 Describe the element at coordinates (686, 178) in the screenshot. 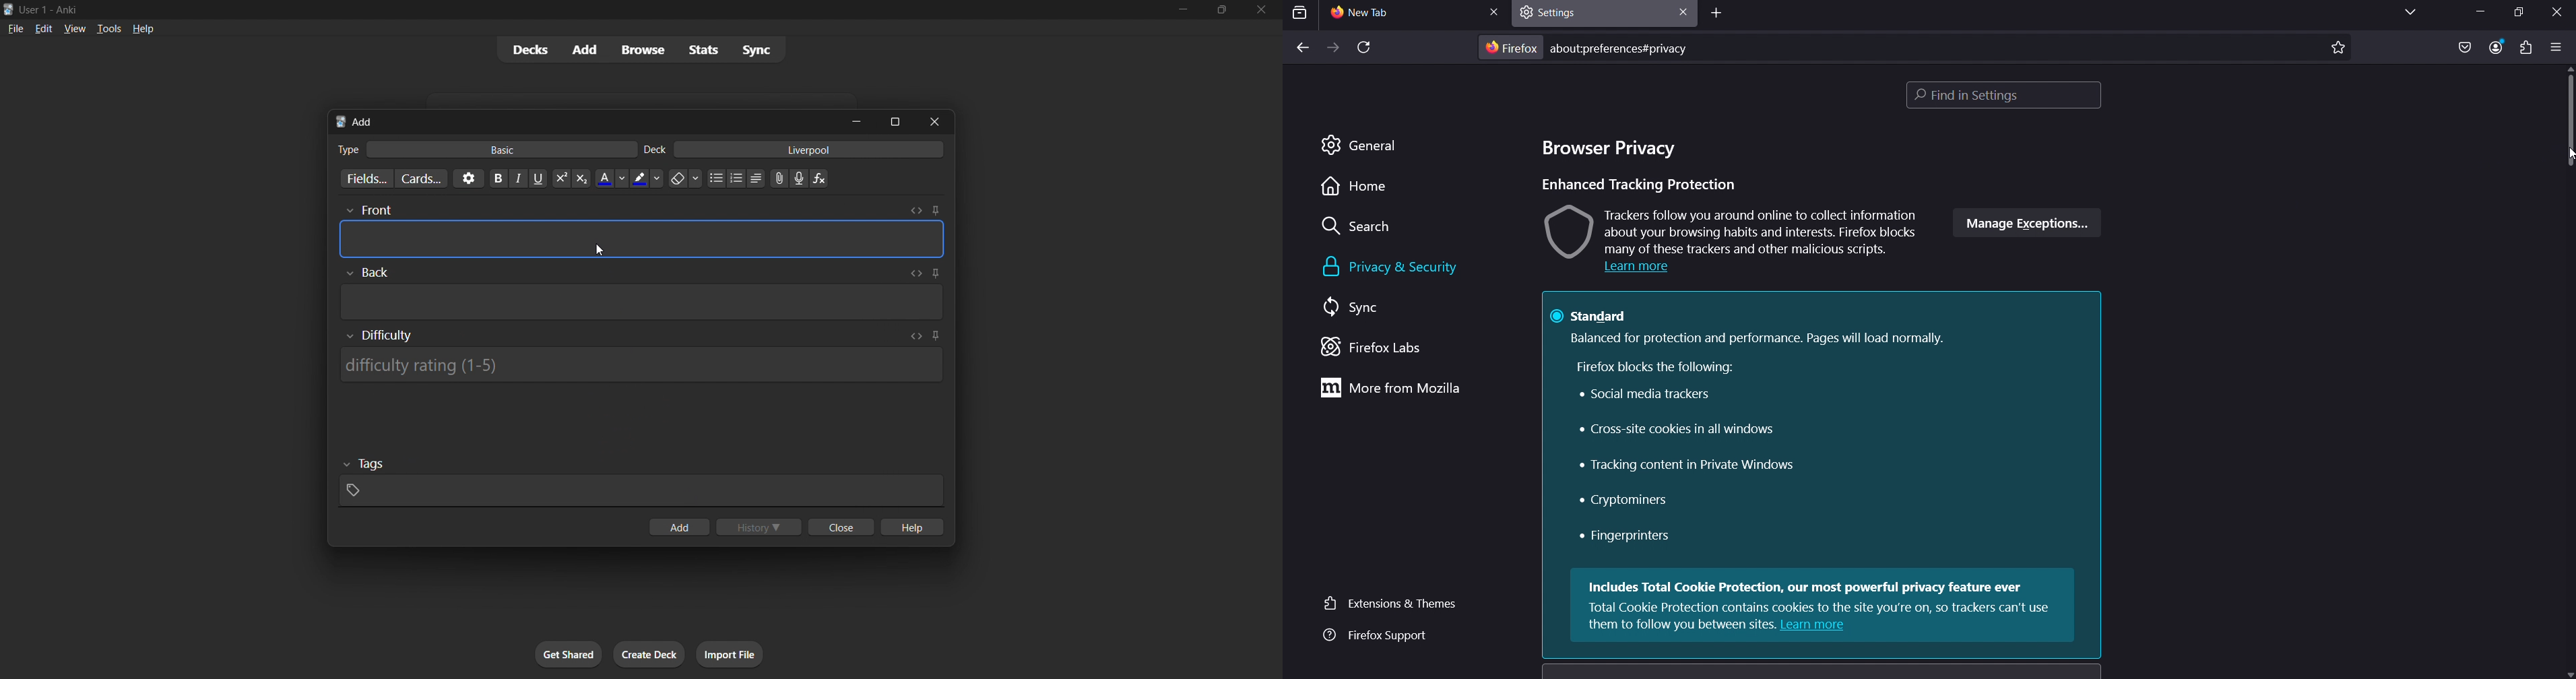

I see `Remove formatting options` at that location.